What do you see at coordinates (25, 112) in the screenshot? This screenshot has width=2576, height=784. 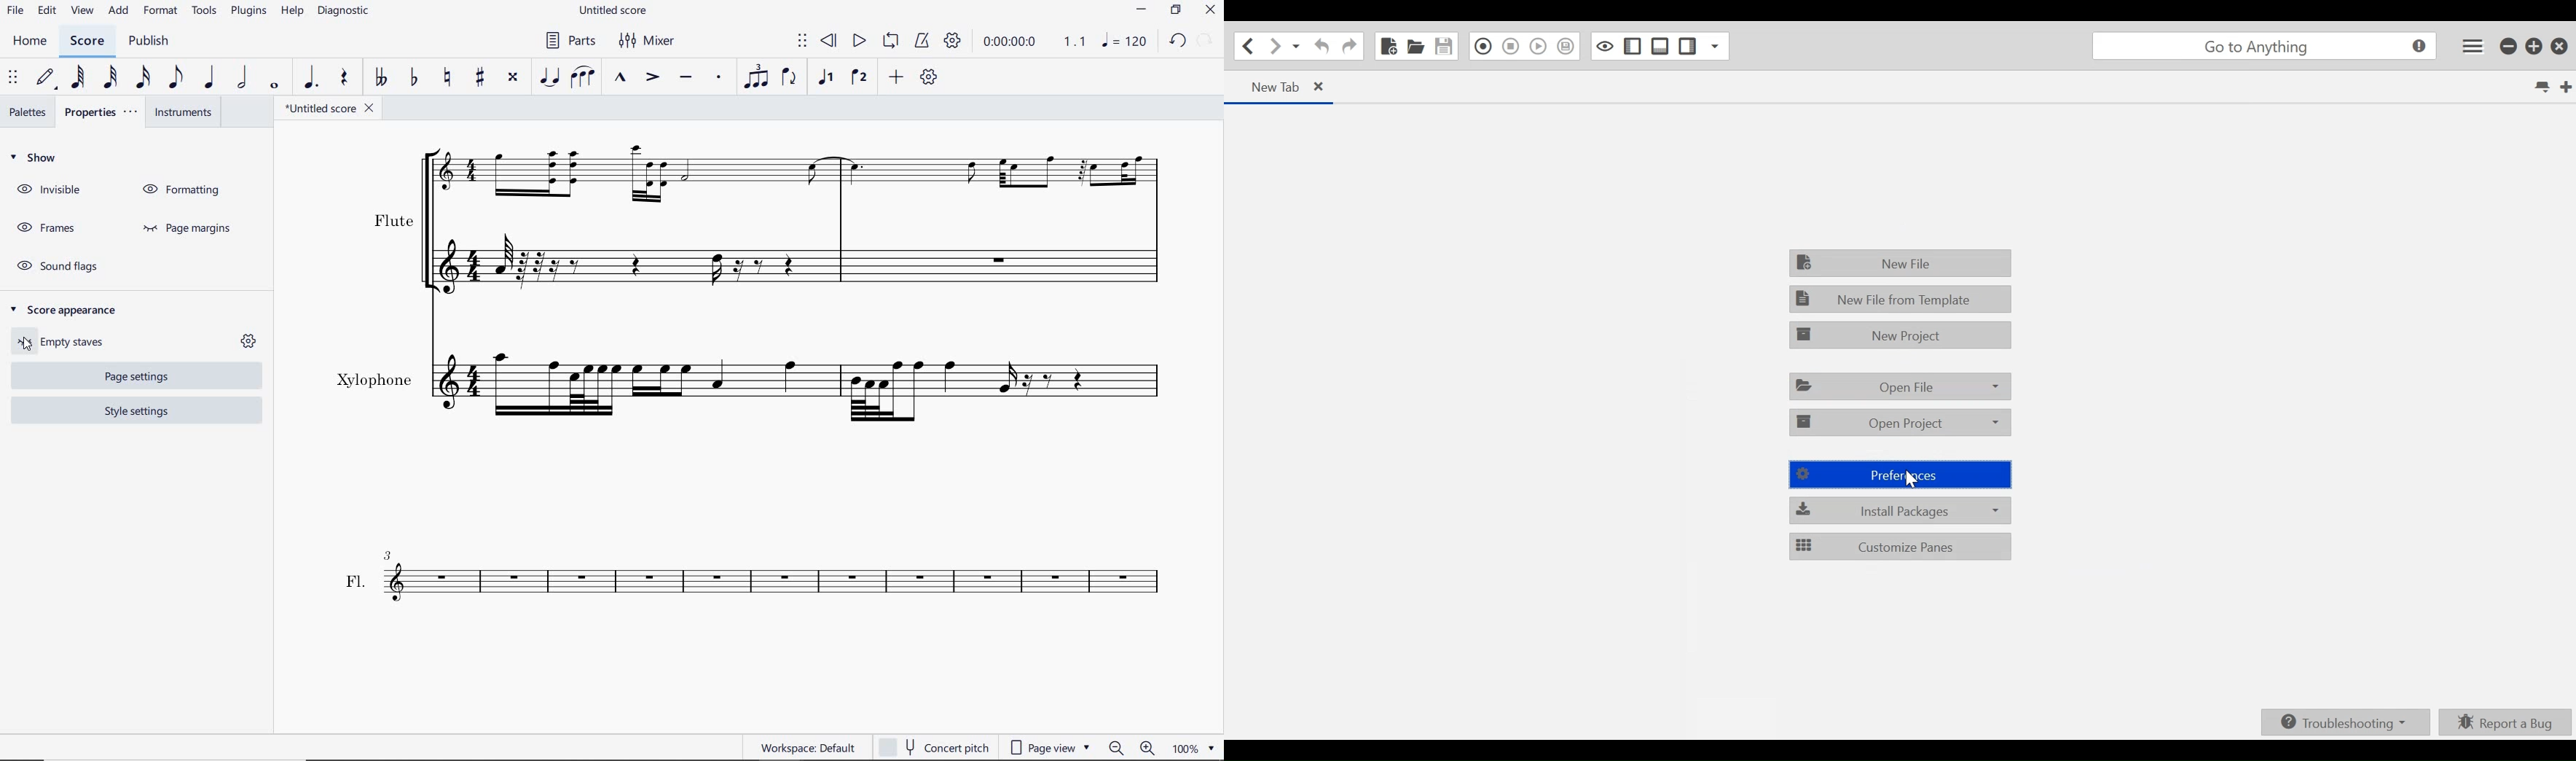 I see `PALETTES` at bounding box center [25, 112].